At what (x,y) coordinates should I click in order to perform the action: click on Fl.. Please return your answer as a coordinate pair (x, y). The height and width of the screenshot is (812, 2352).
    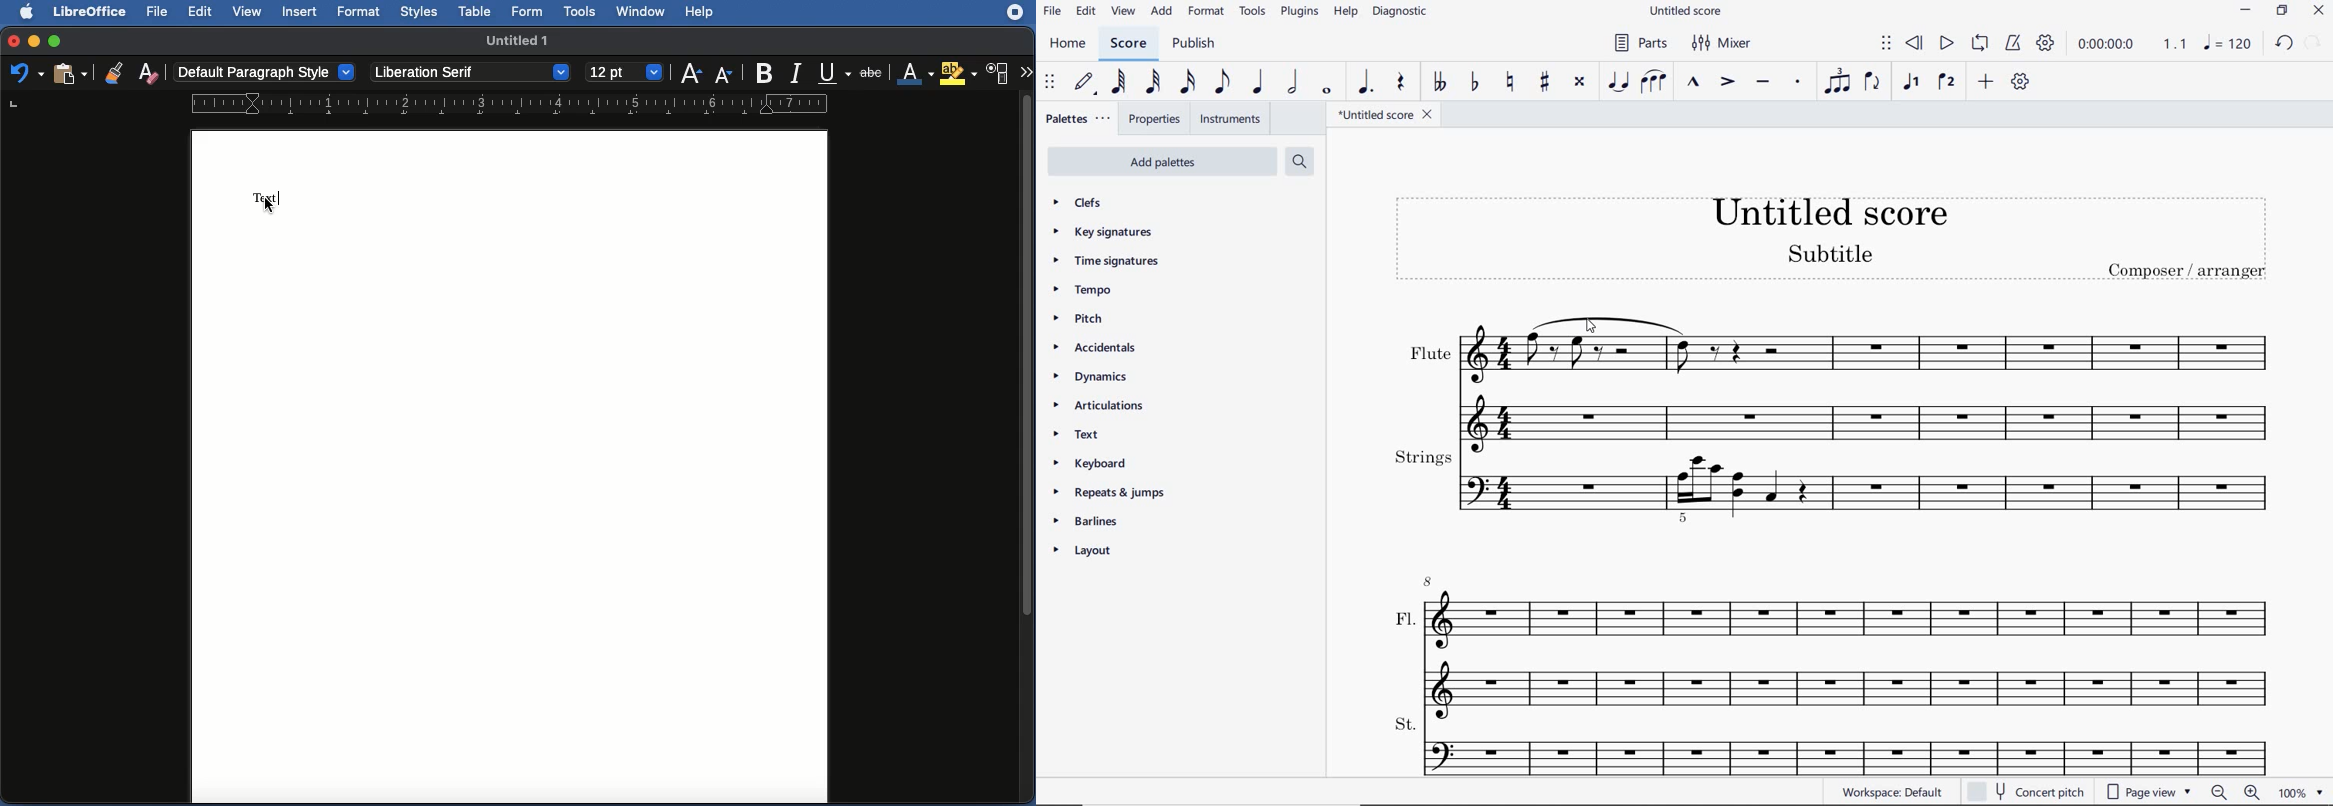
    Looking at the image, I should click on (1836, 642).